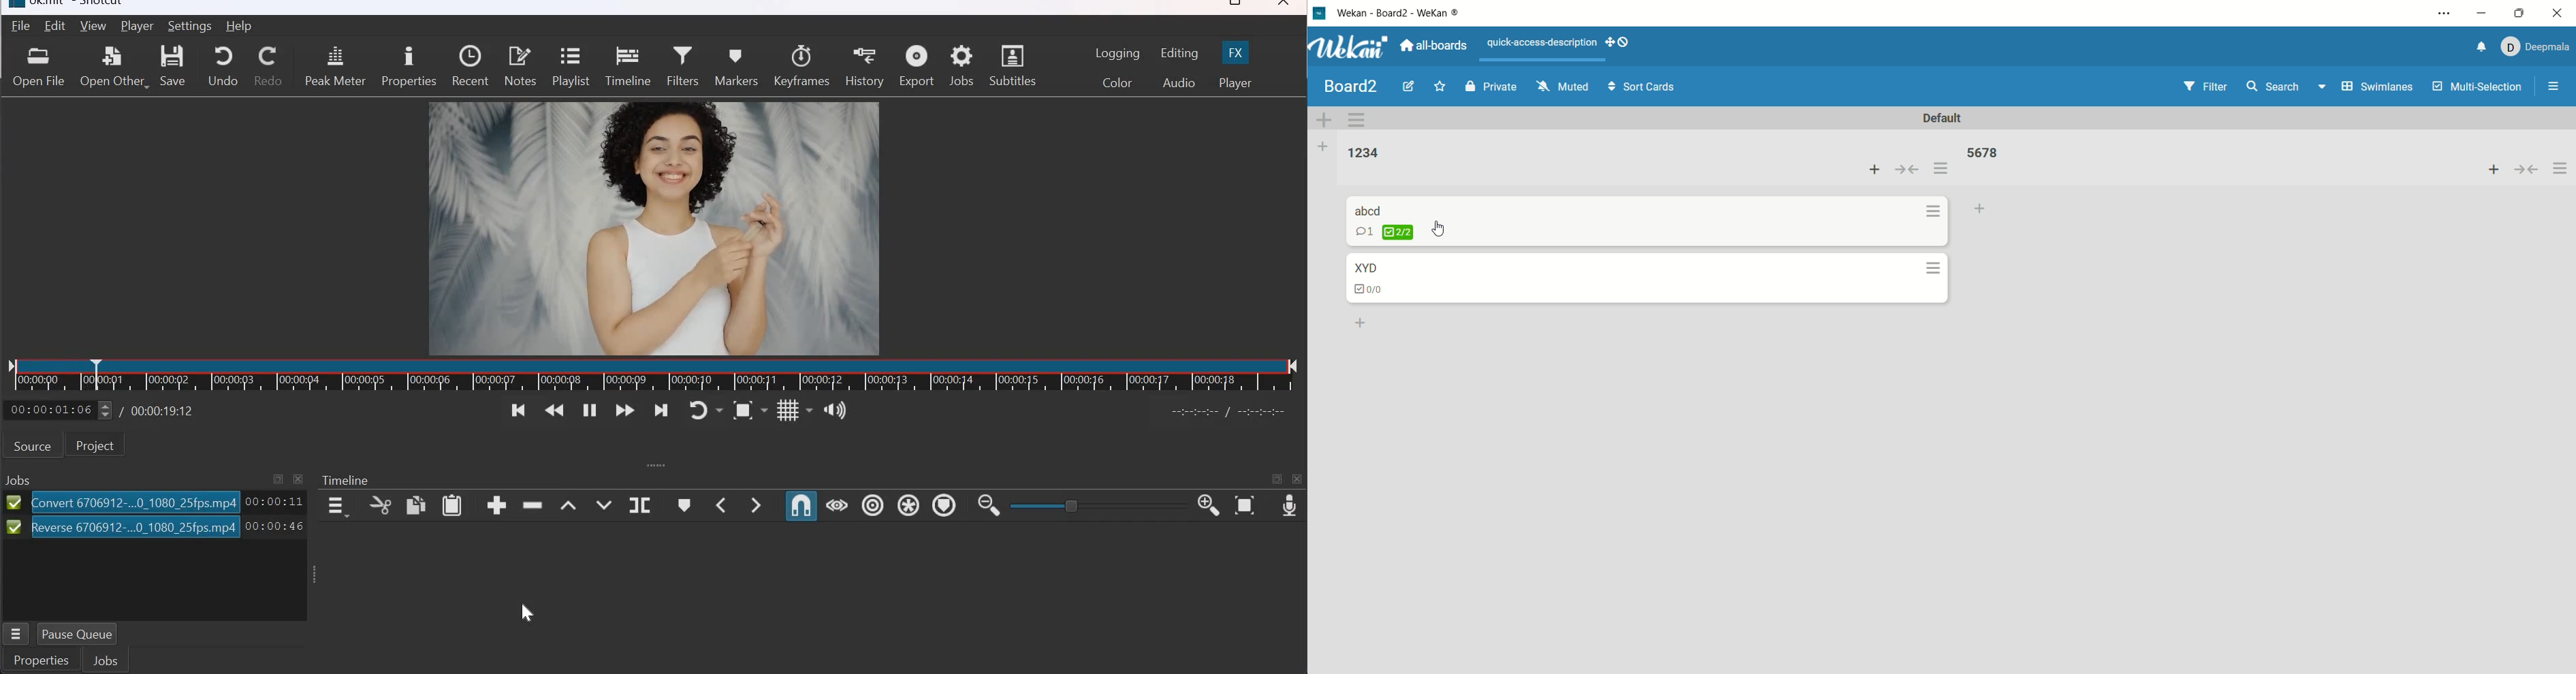 The height and width of the screenshot is (700, 2576). Describe the element at coordinates (657, 227) in the screenshot. I see `canvas` at that location.